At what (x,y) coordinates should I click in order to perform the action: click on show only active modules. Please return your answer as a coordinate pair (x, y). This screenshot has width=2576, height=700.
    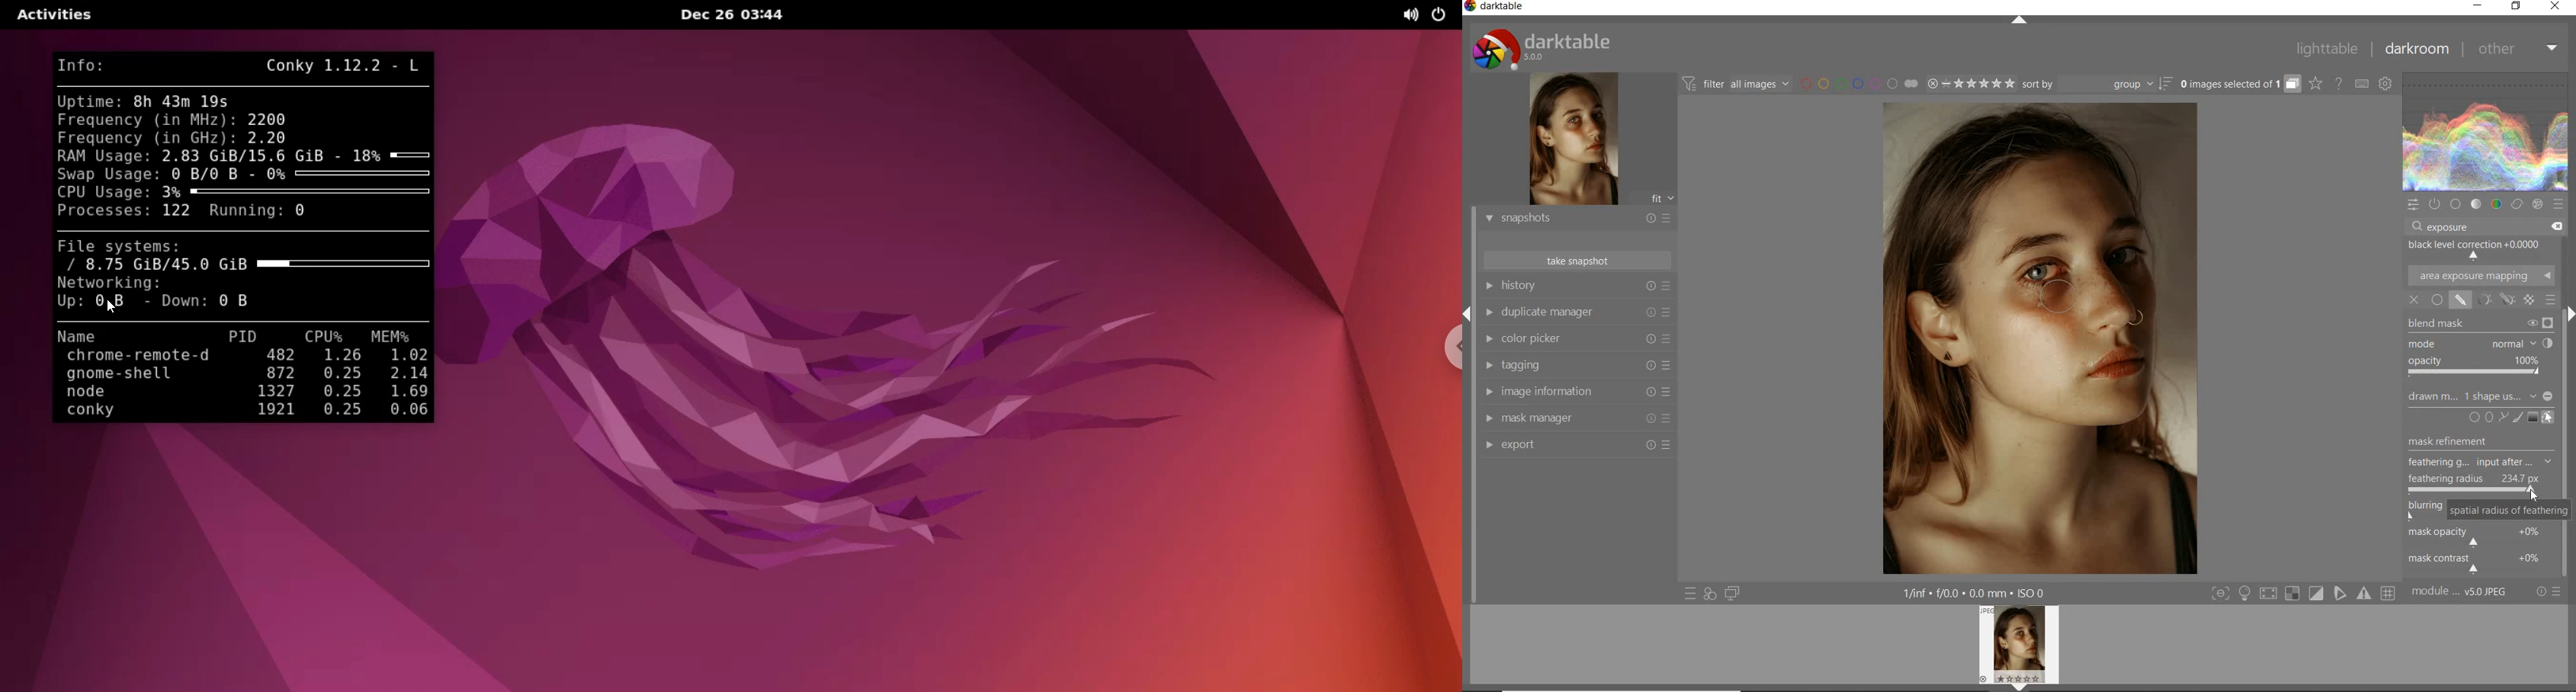
    Looking at the image, I should click on (2434, 205).